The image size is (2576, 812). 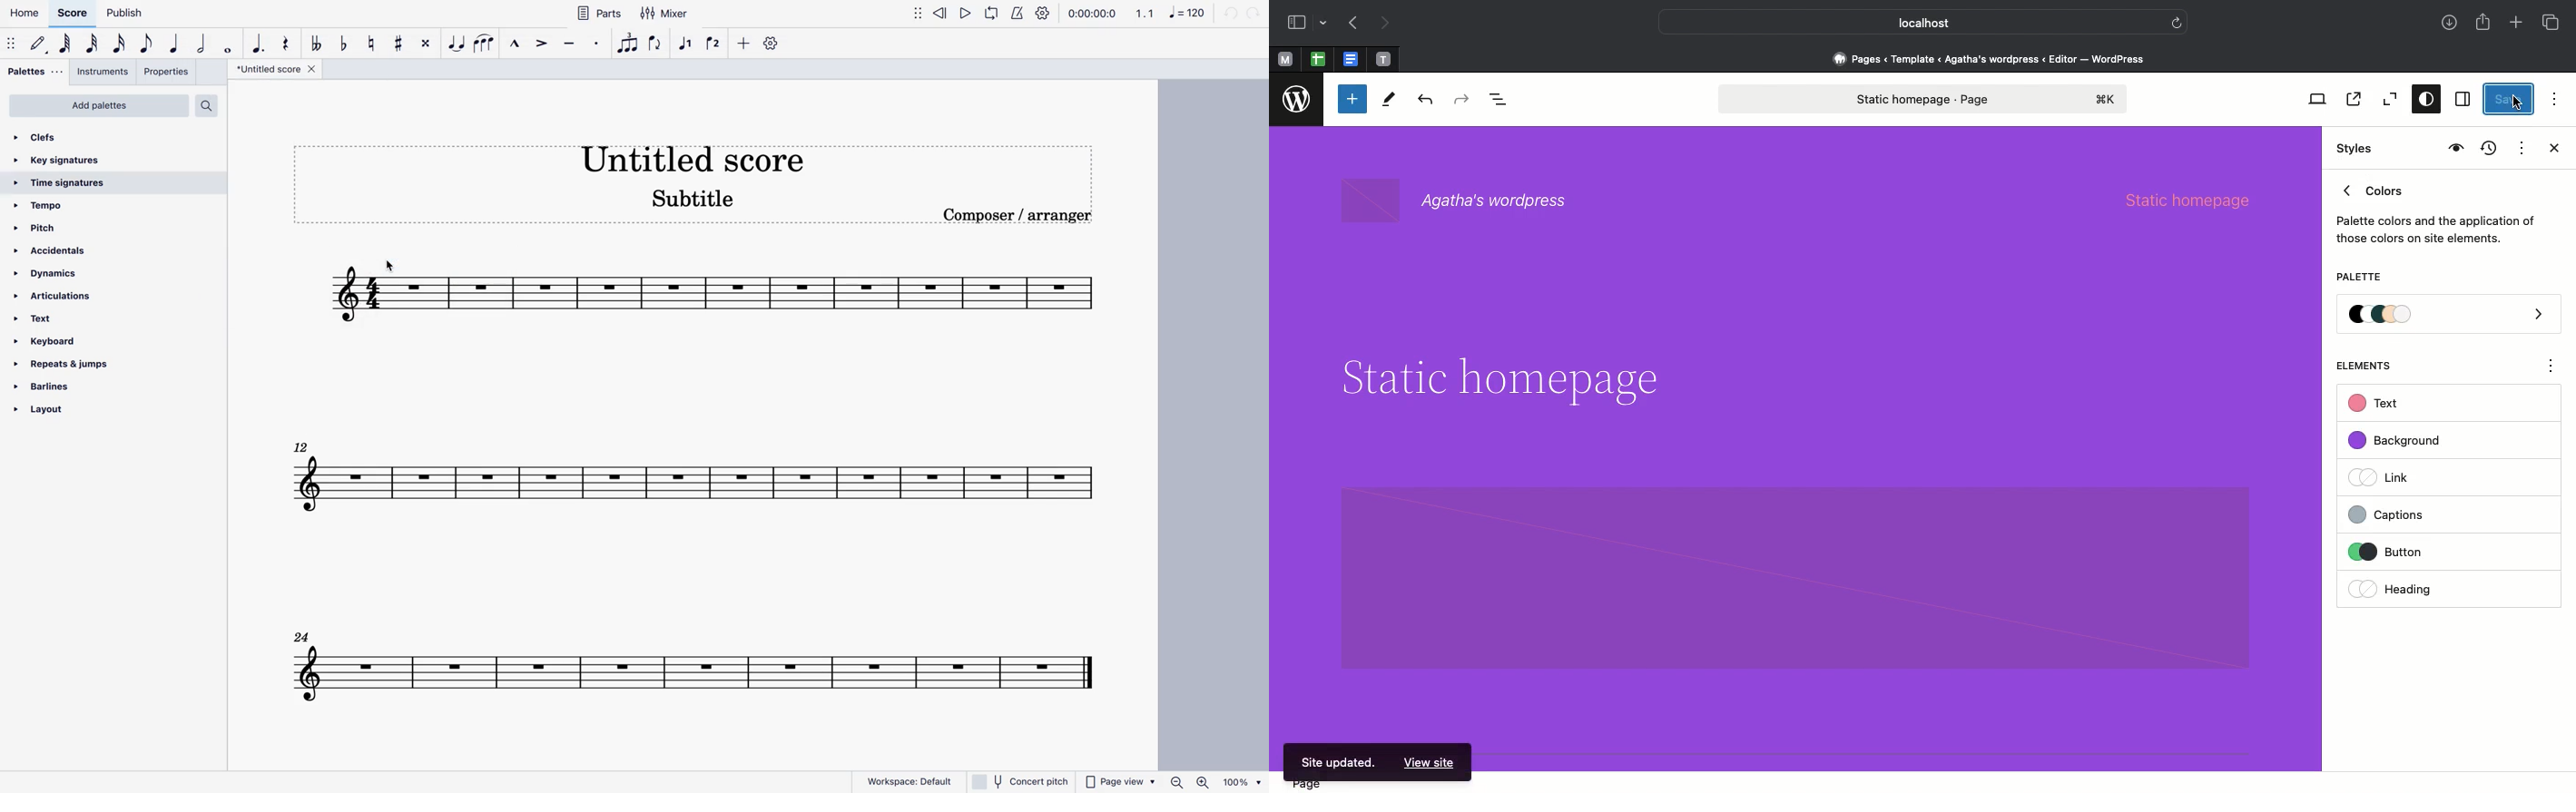 What do you see at coordinates (513, 43) in the screenshot?
I see `marcato` at bounding box center [513, 43].